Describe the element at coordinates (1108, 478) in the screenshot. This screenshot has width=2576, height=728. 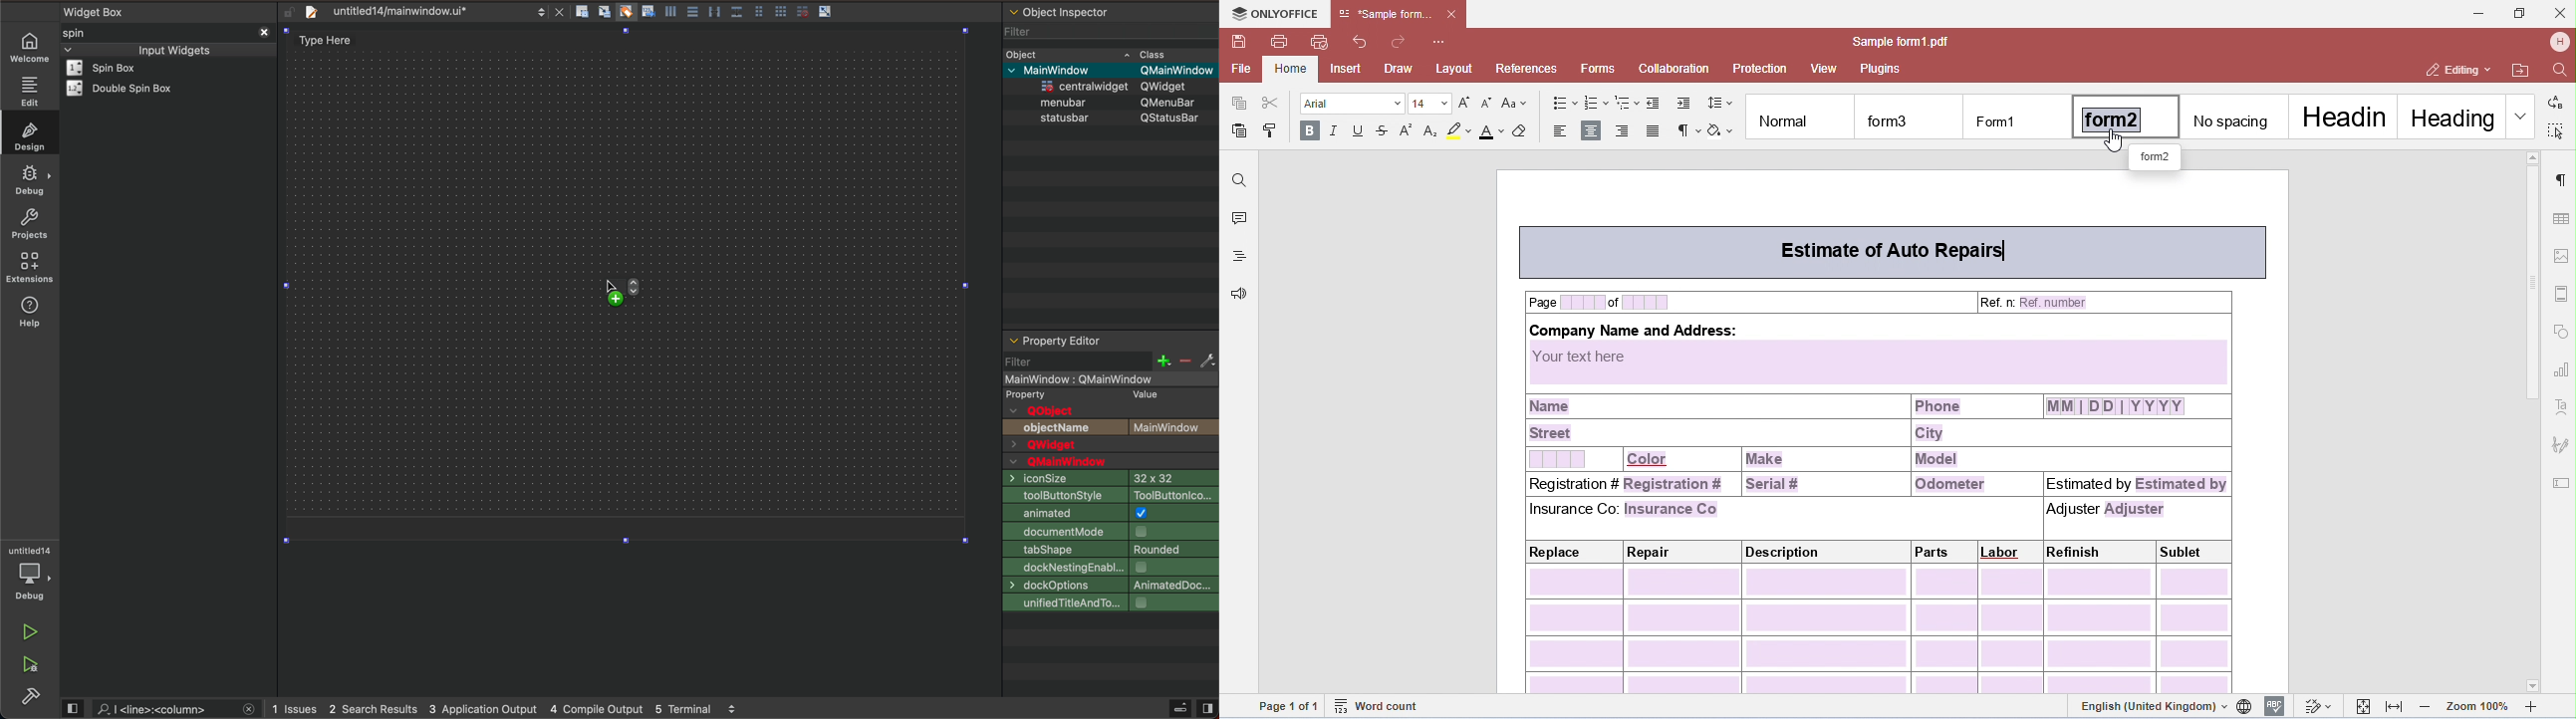
I see `icon size` at that location.